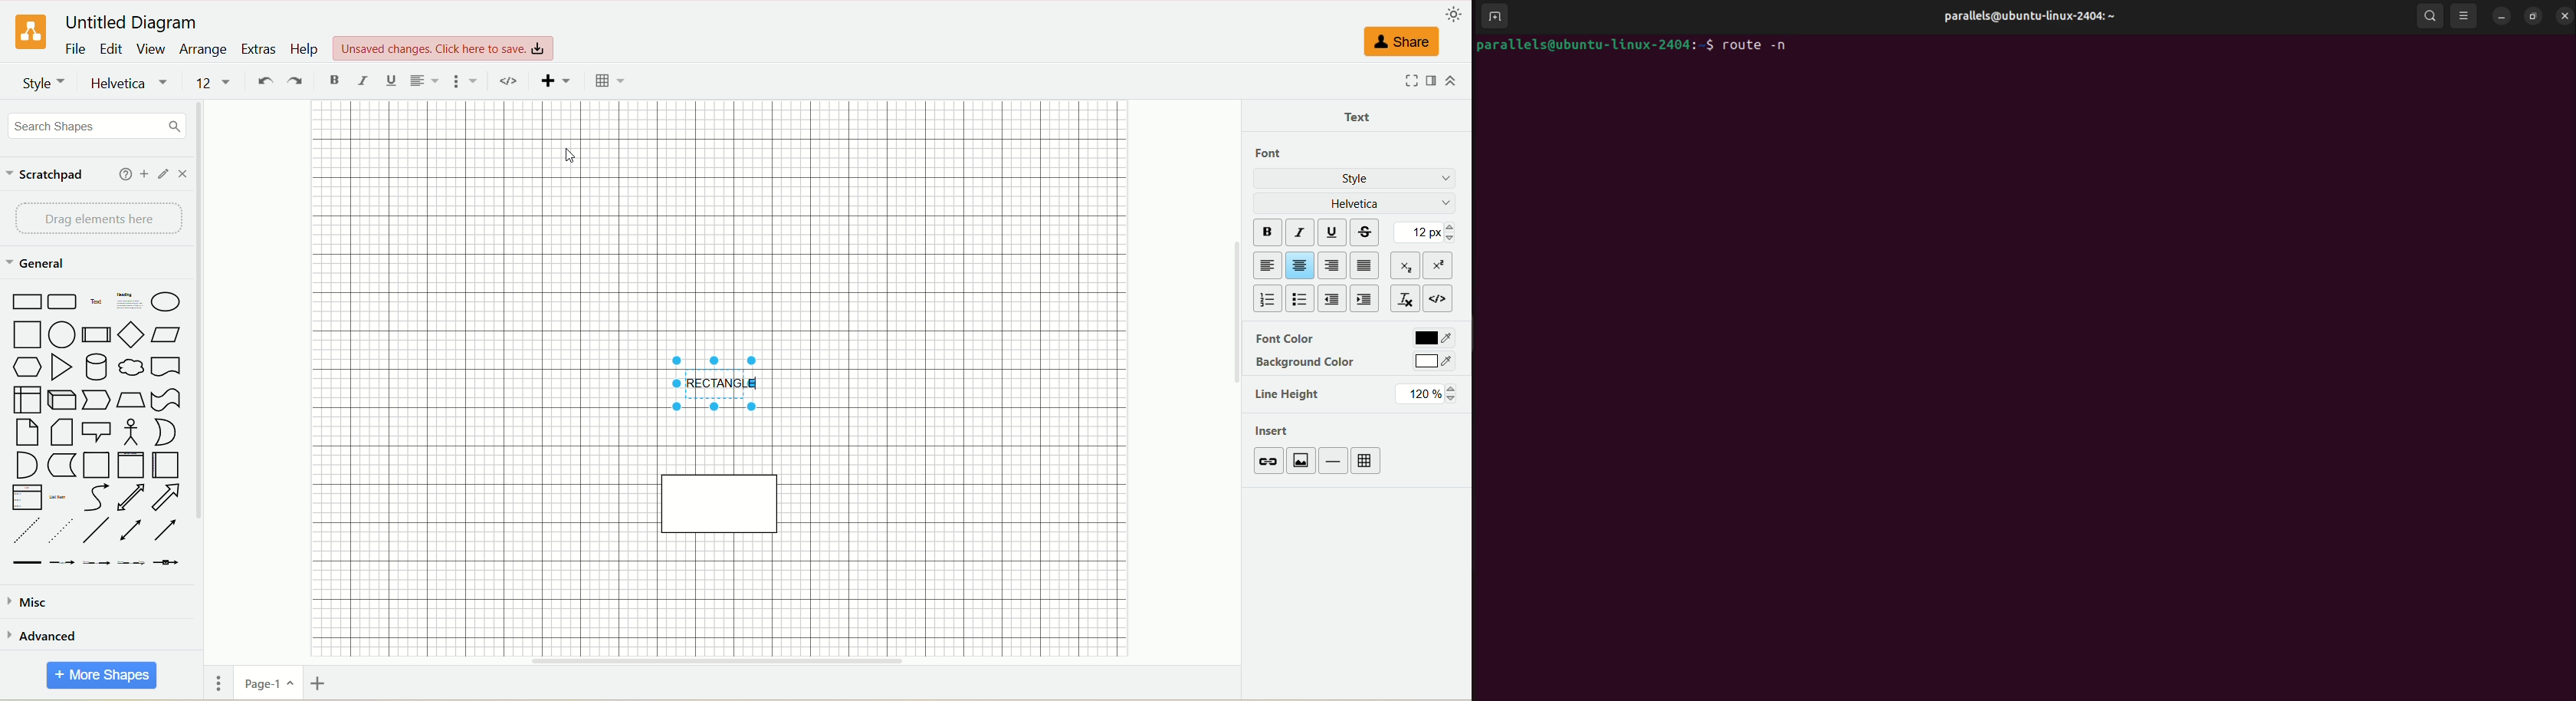  What do you see at coordinates (164, 431) in the screenshot?
I see `or` at bounding box center [164, 431].